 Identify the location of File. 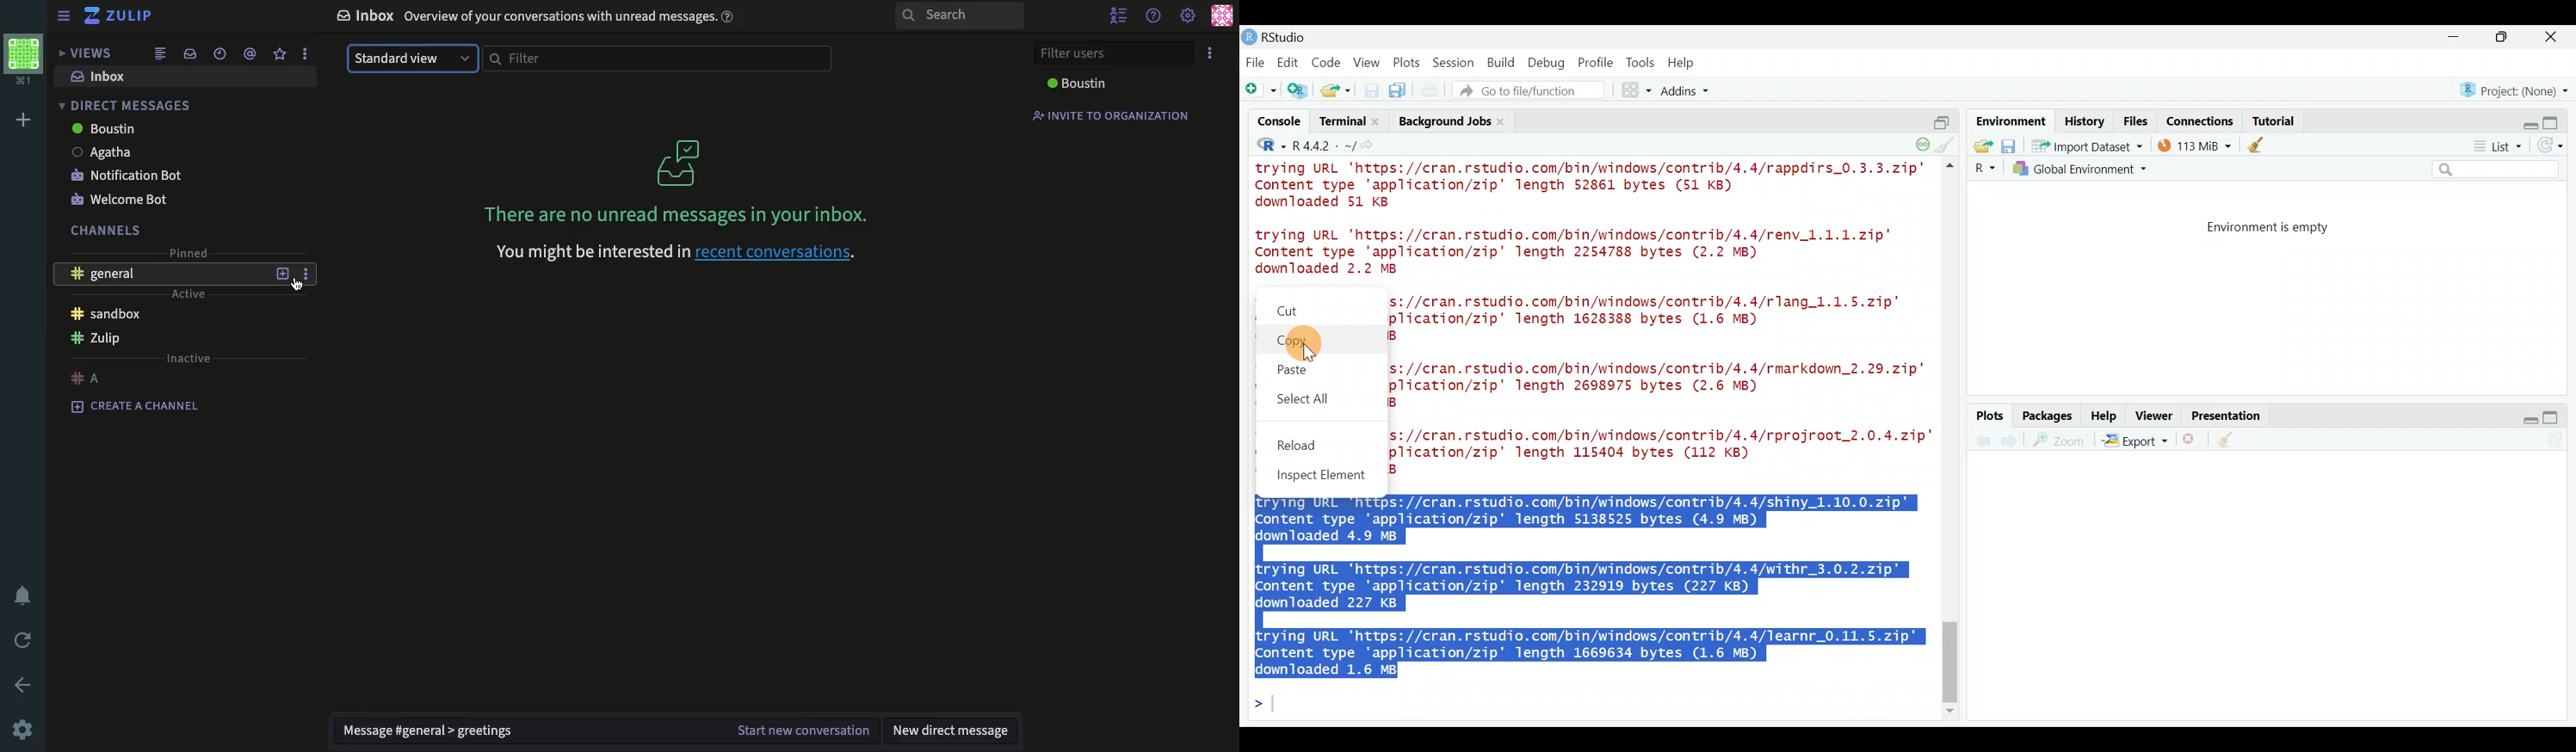
(1255, 62).